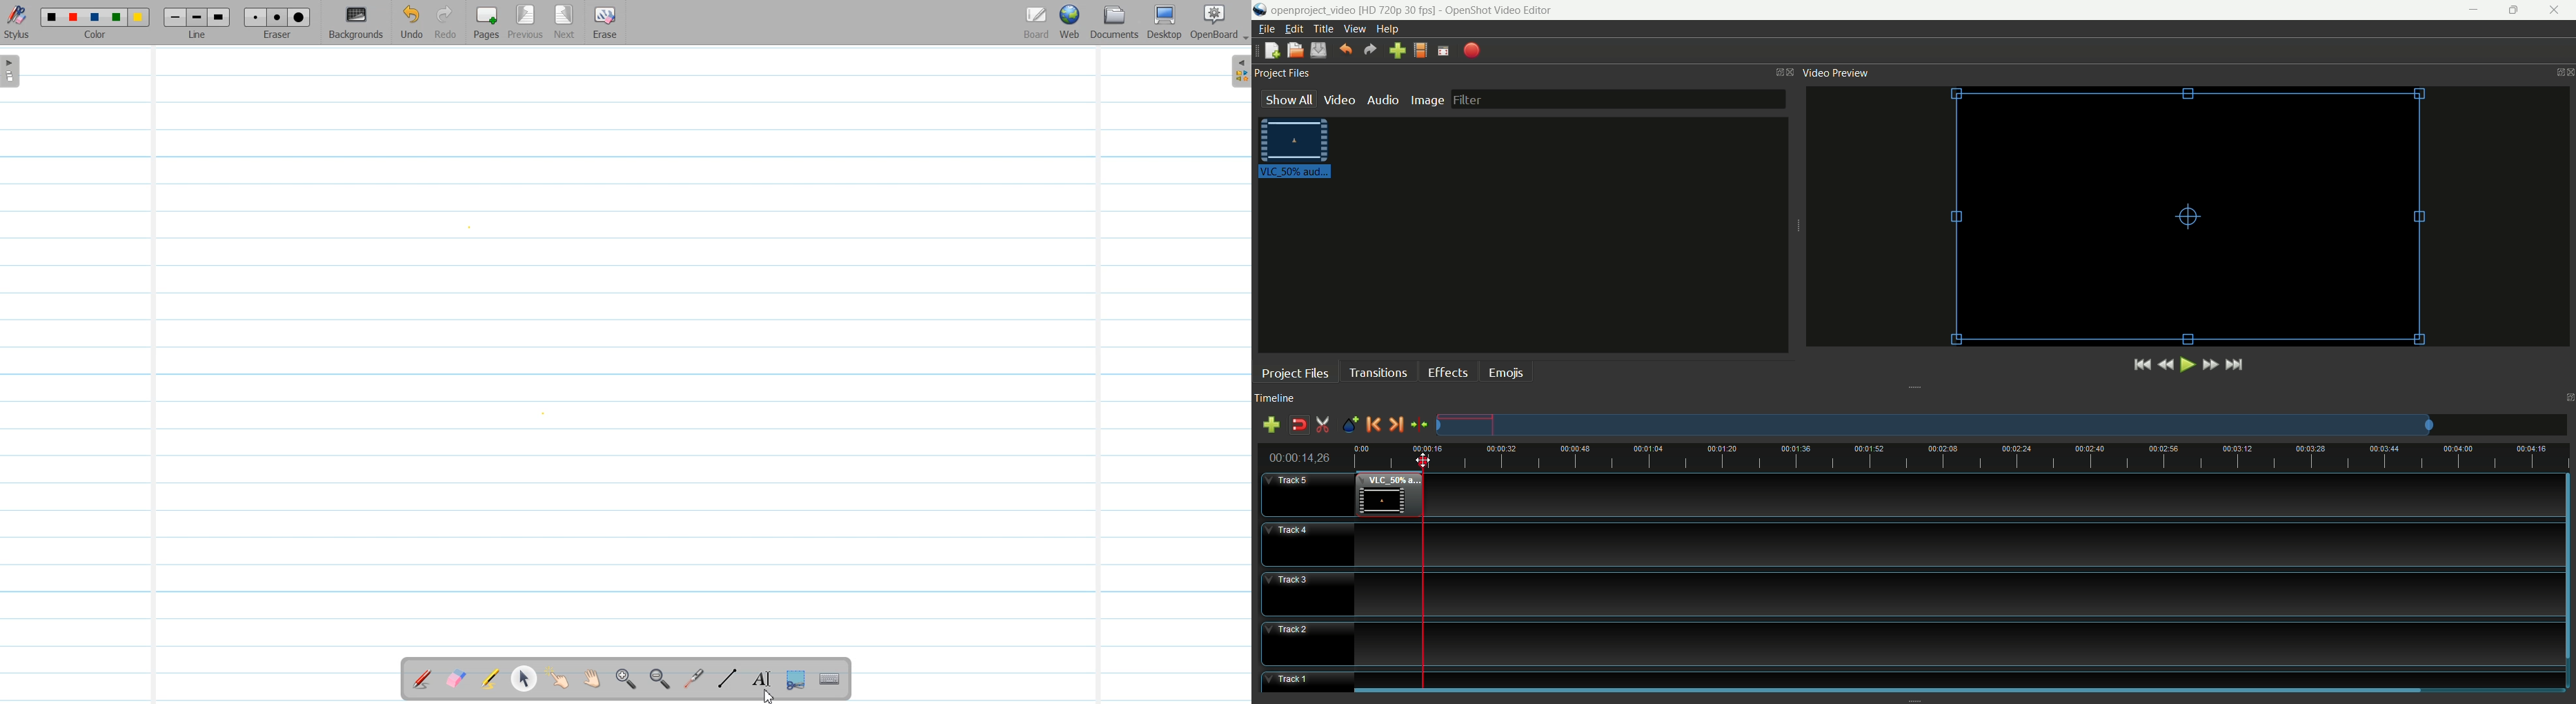 Image resolution: width=2576 pixels, height=728 pixels. I want to click on cursor, so click(1423, 458).